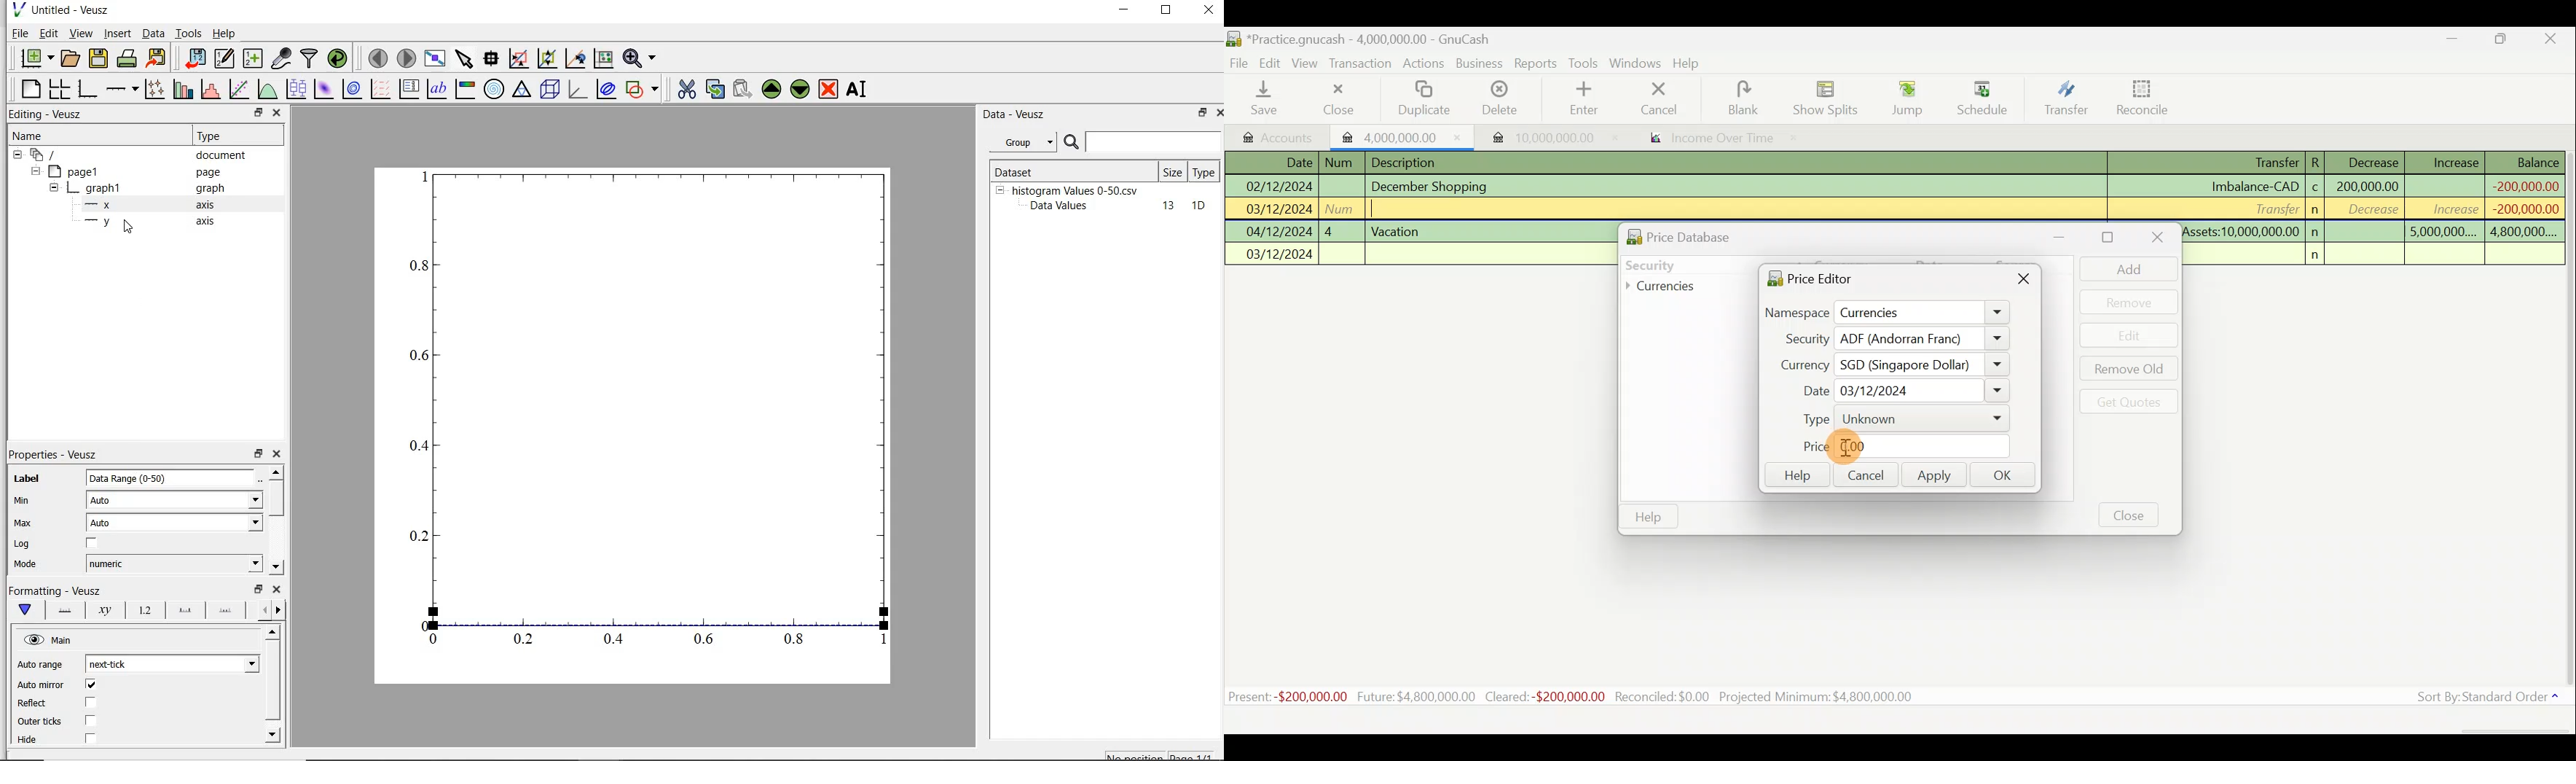 This screenshot has height=784, width=2576. What do you see at coordinates (2315, 189) in the screenshot?
I see `c` at bounding box center [2315, 189].